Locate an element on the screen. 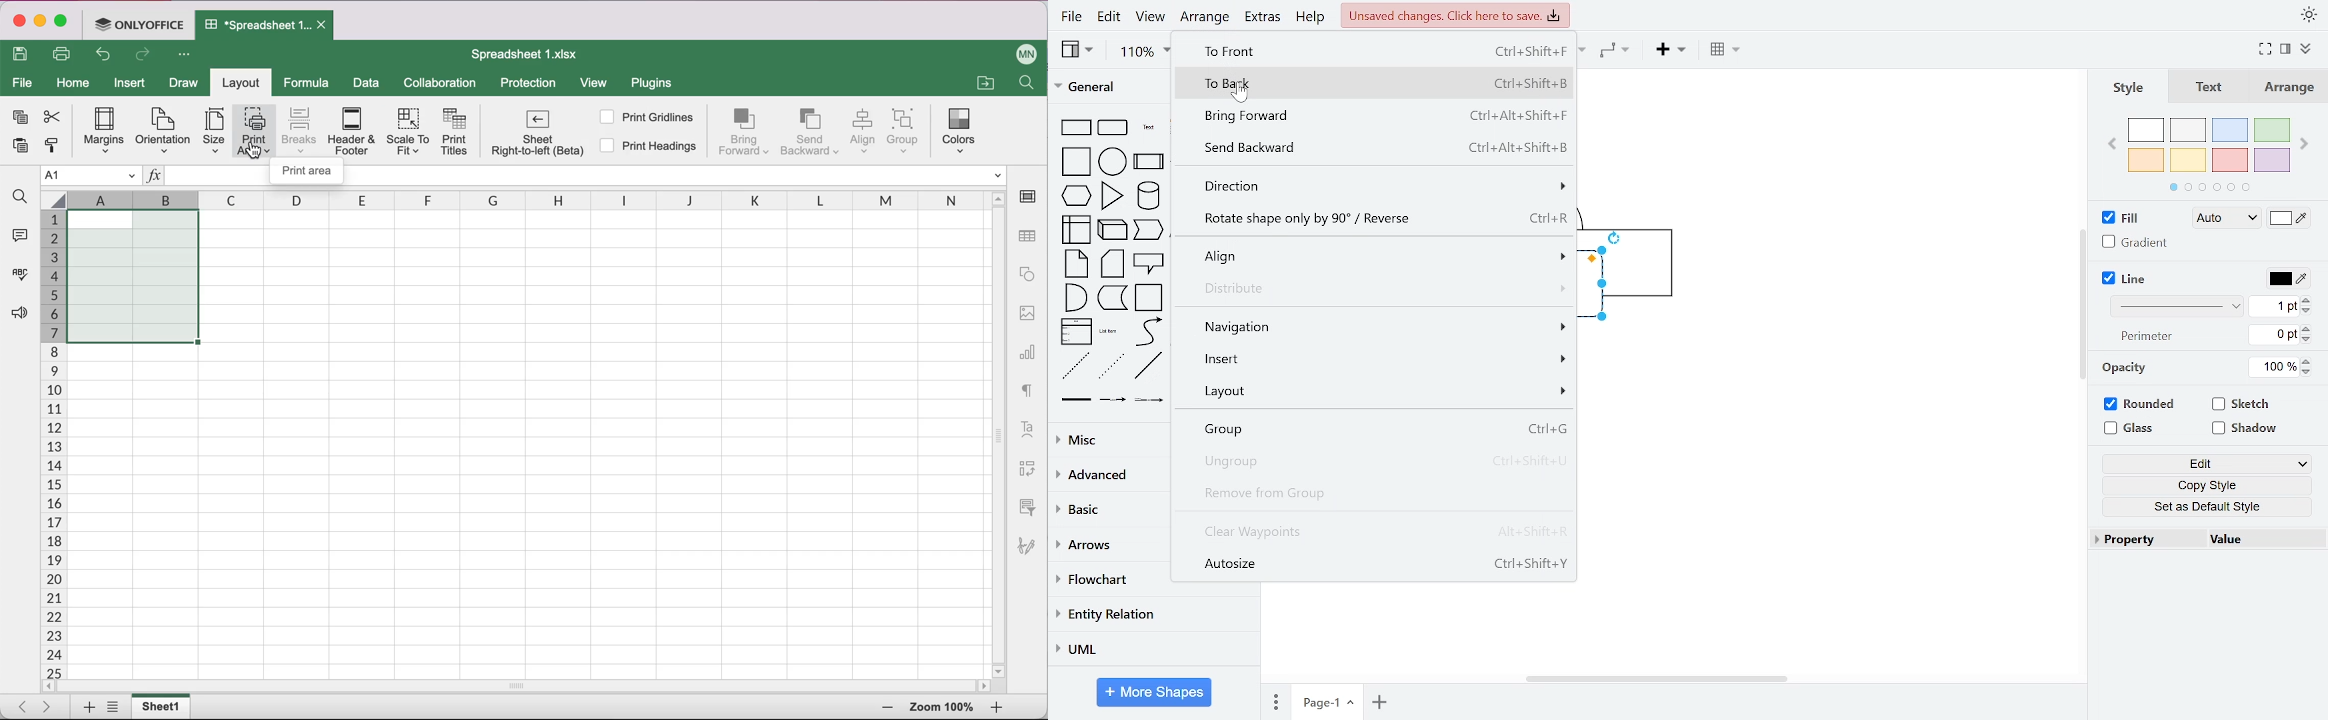  minimize is located at coordinates (40, 22).